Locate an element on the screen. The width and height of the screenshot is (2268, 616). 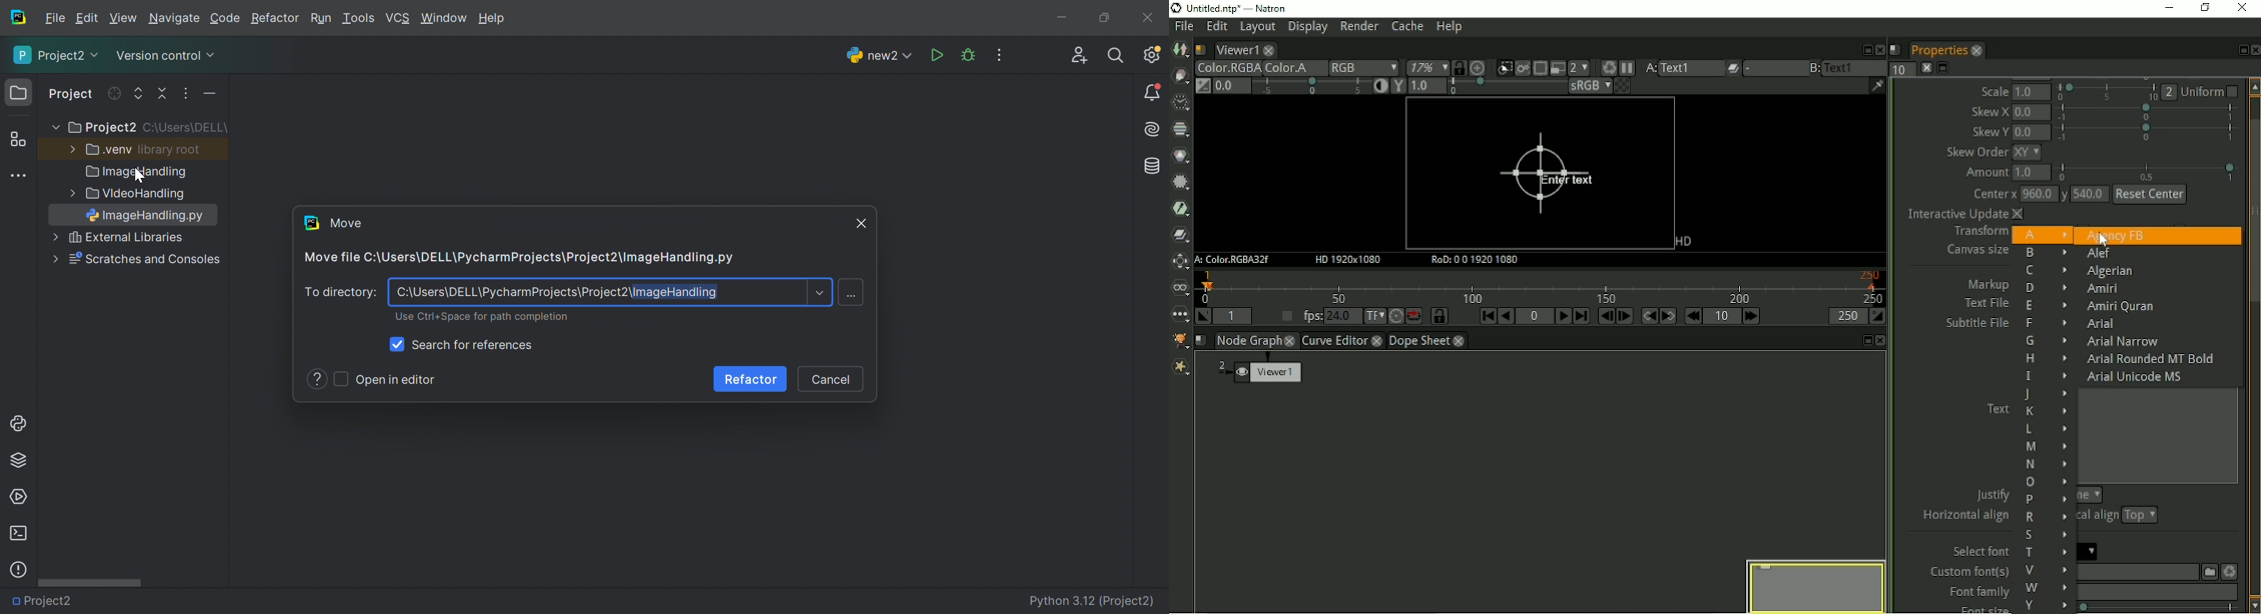
M is located at coordinates (2047, 447).